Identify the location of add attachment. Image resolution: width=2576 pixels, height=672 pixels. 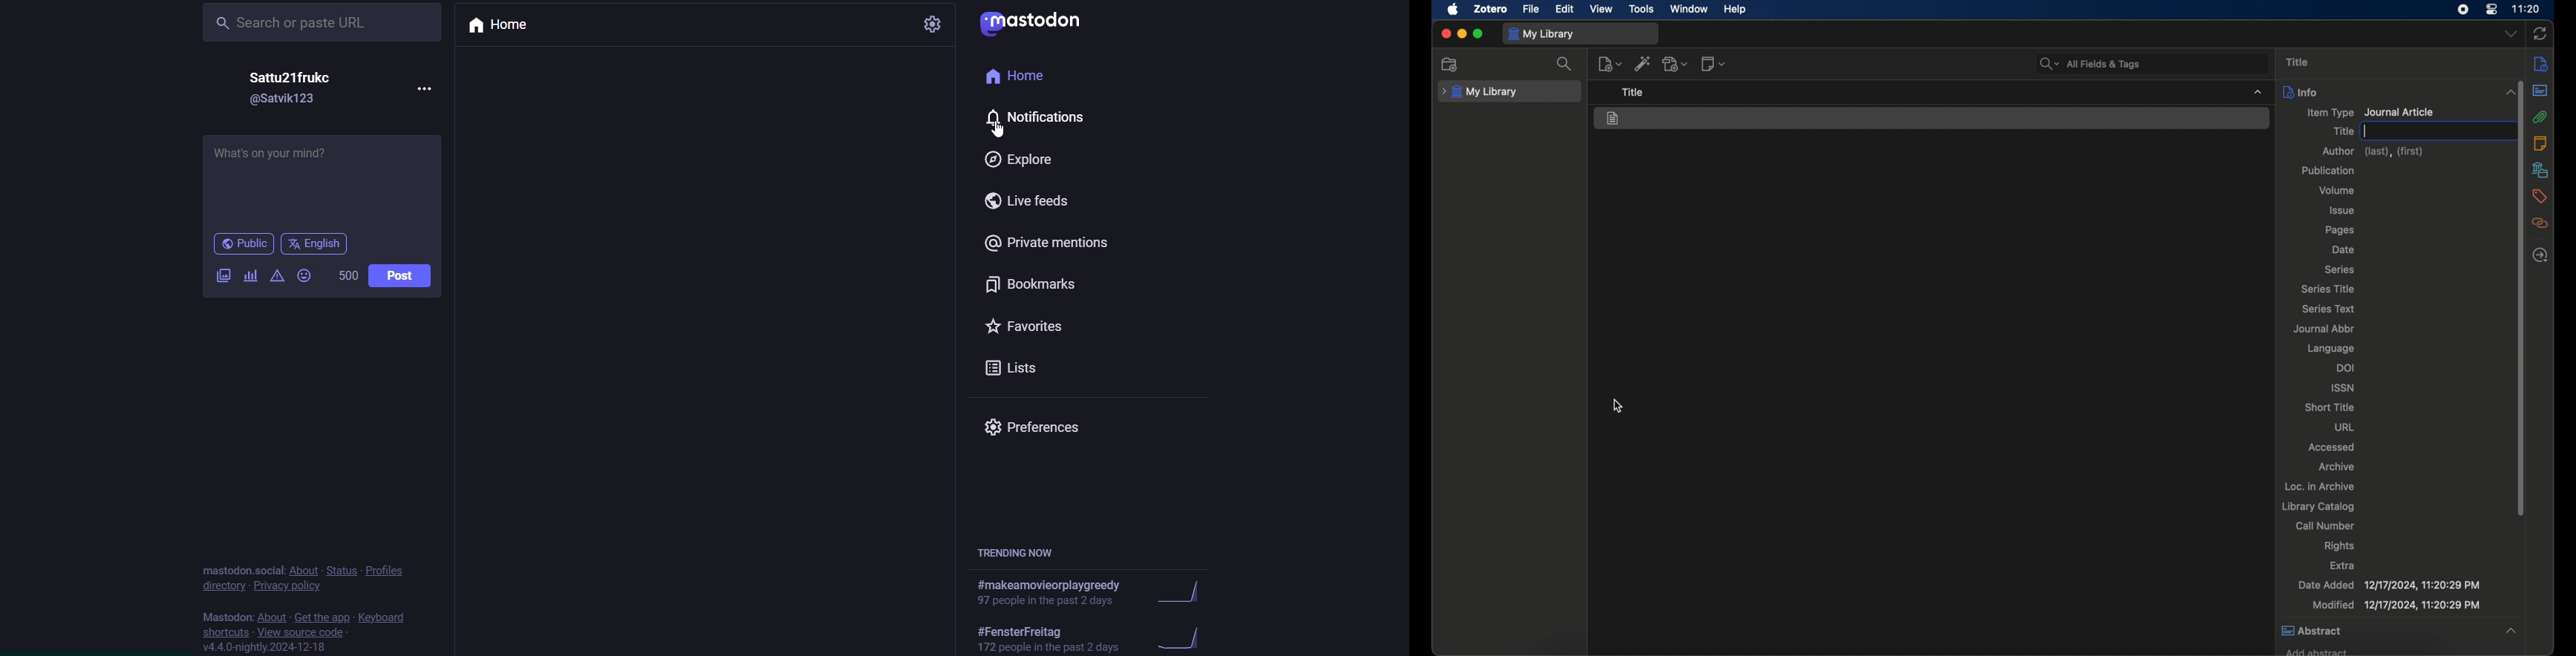
(1676, 64).